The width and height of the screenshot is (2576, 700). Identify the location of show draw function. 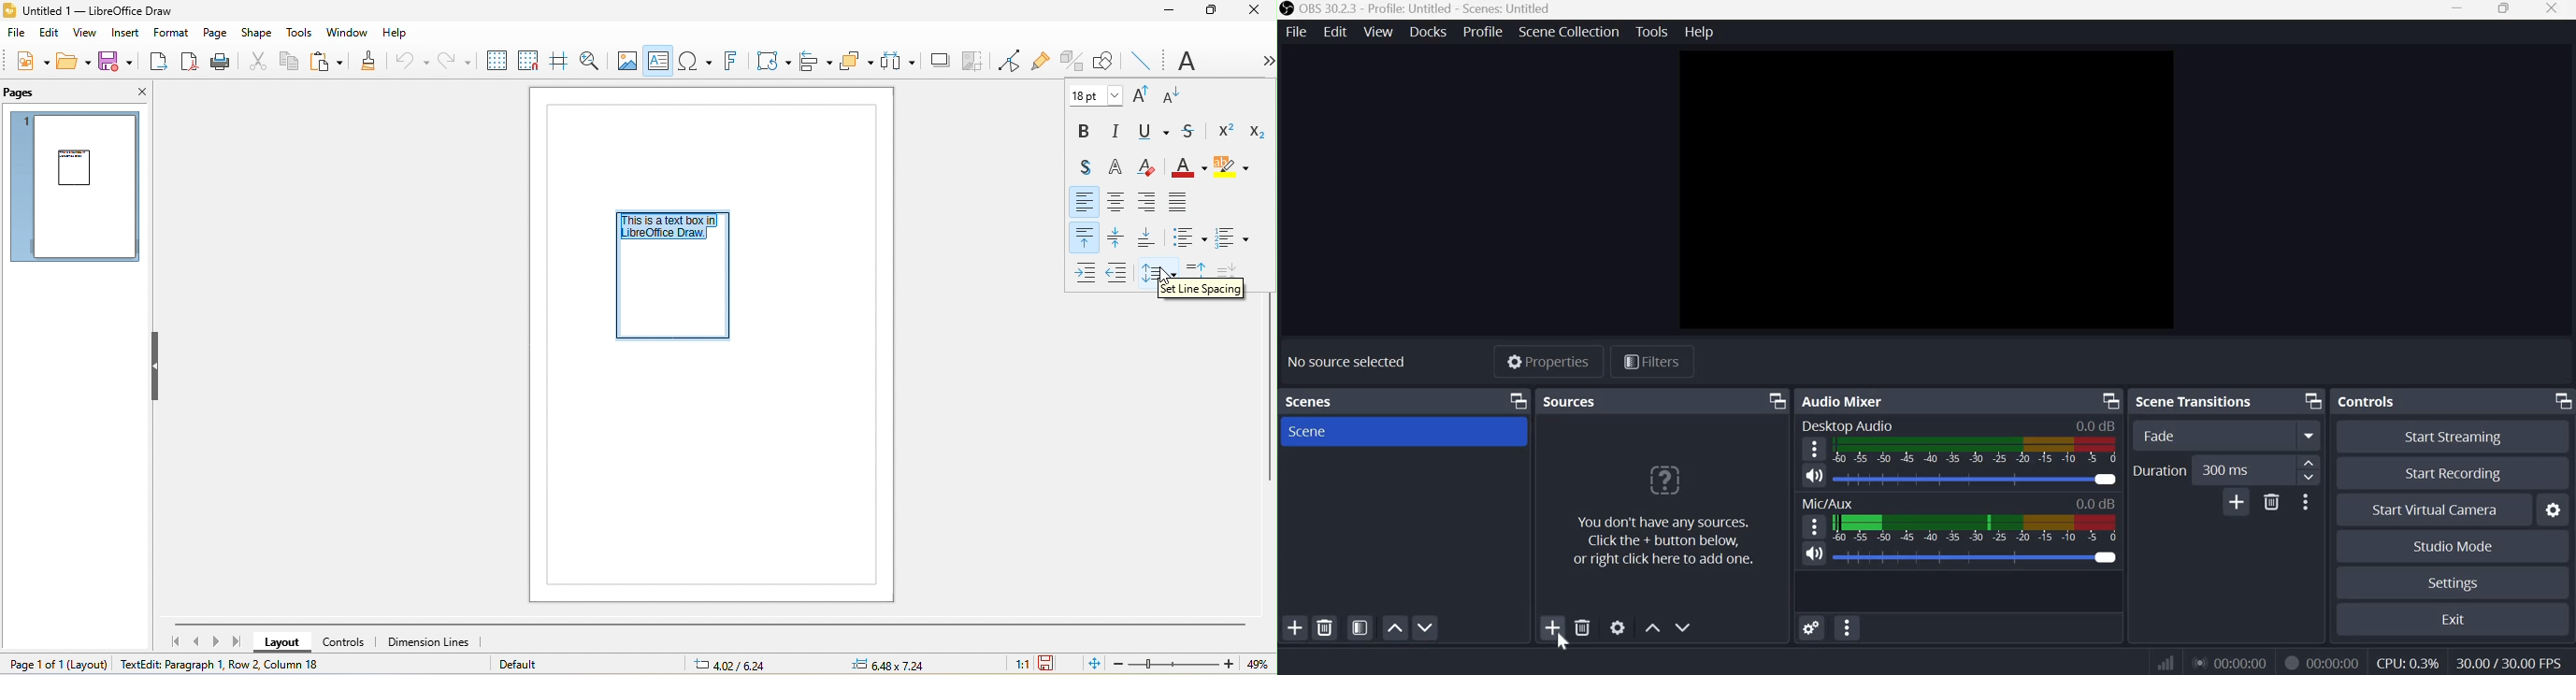
(1102, 59).